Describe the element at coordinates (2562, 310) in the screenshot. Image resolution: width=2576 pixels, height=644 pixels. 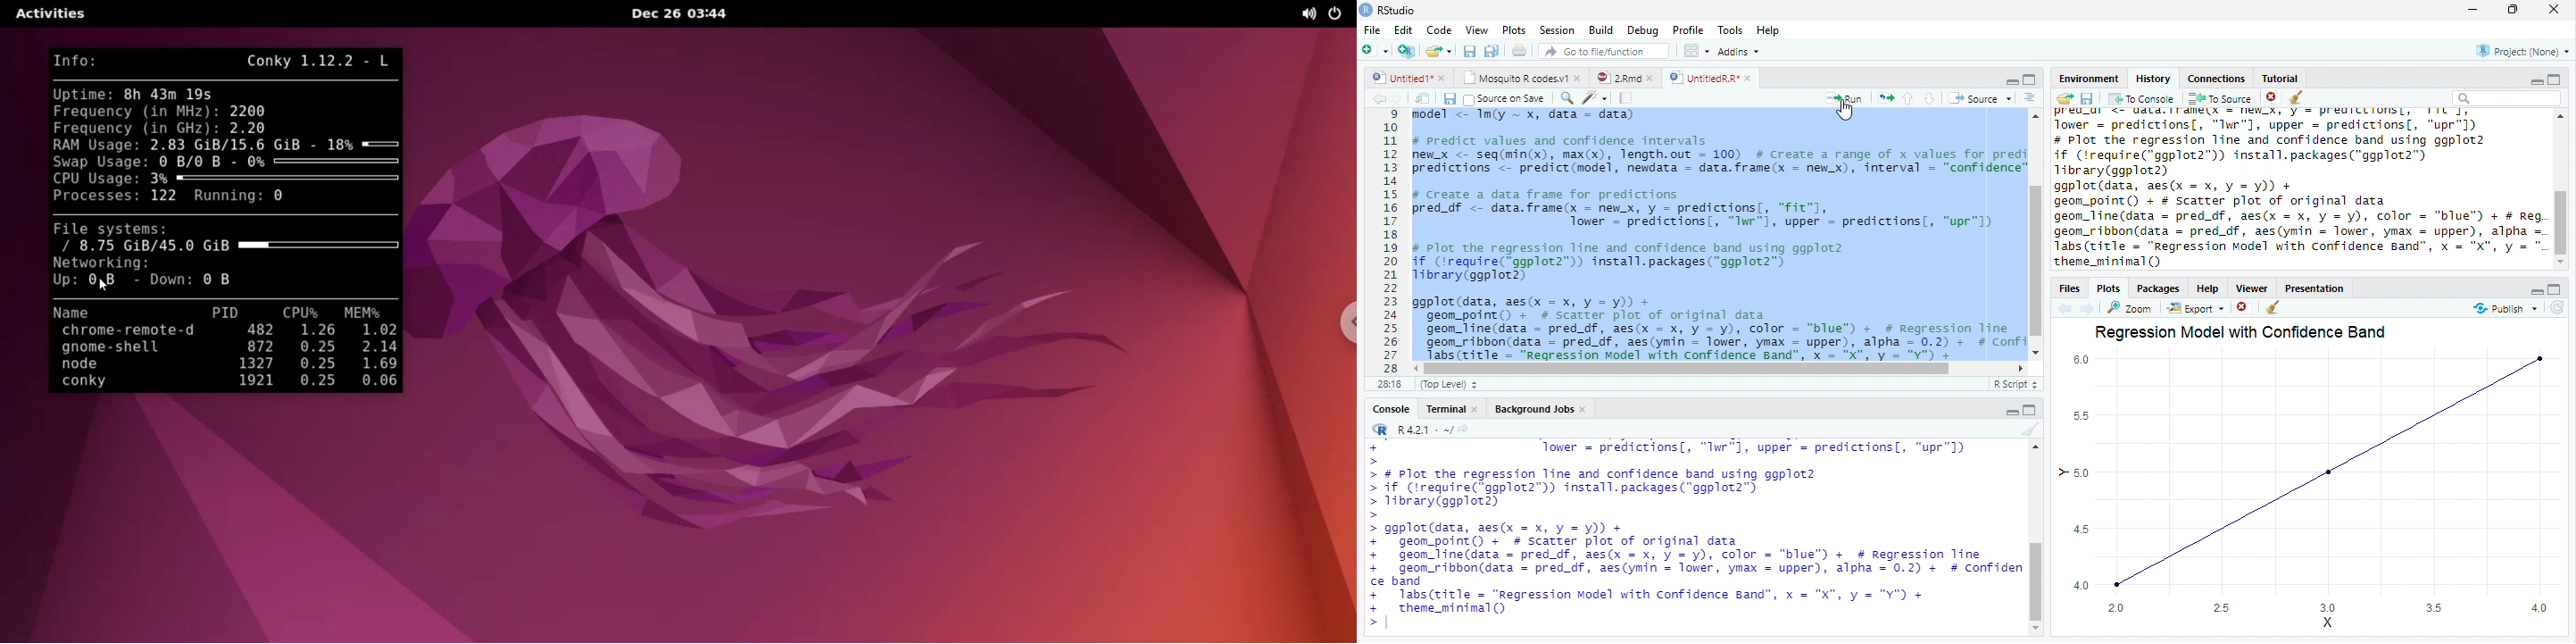
I see `Refresh` at that location.